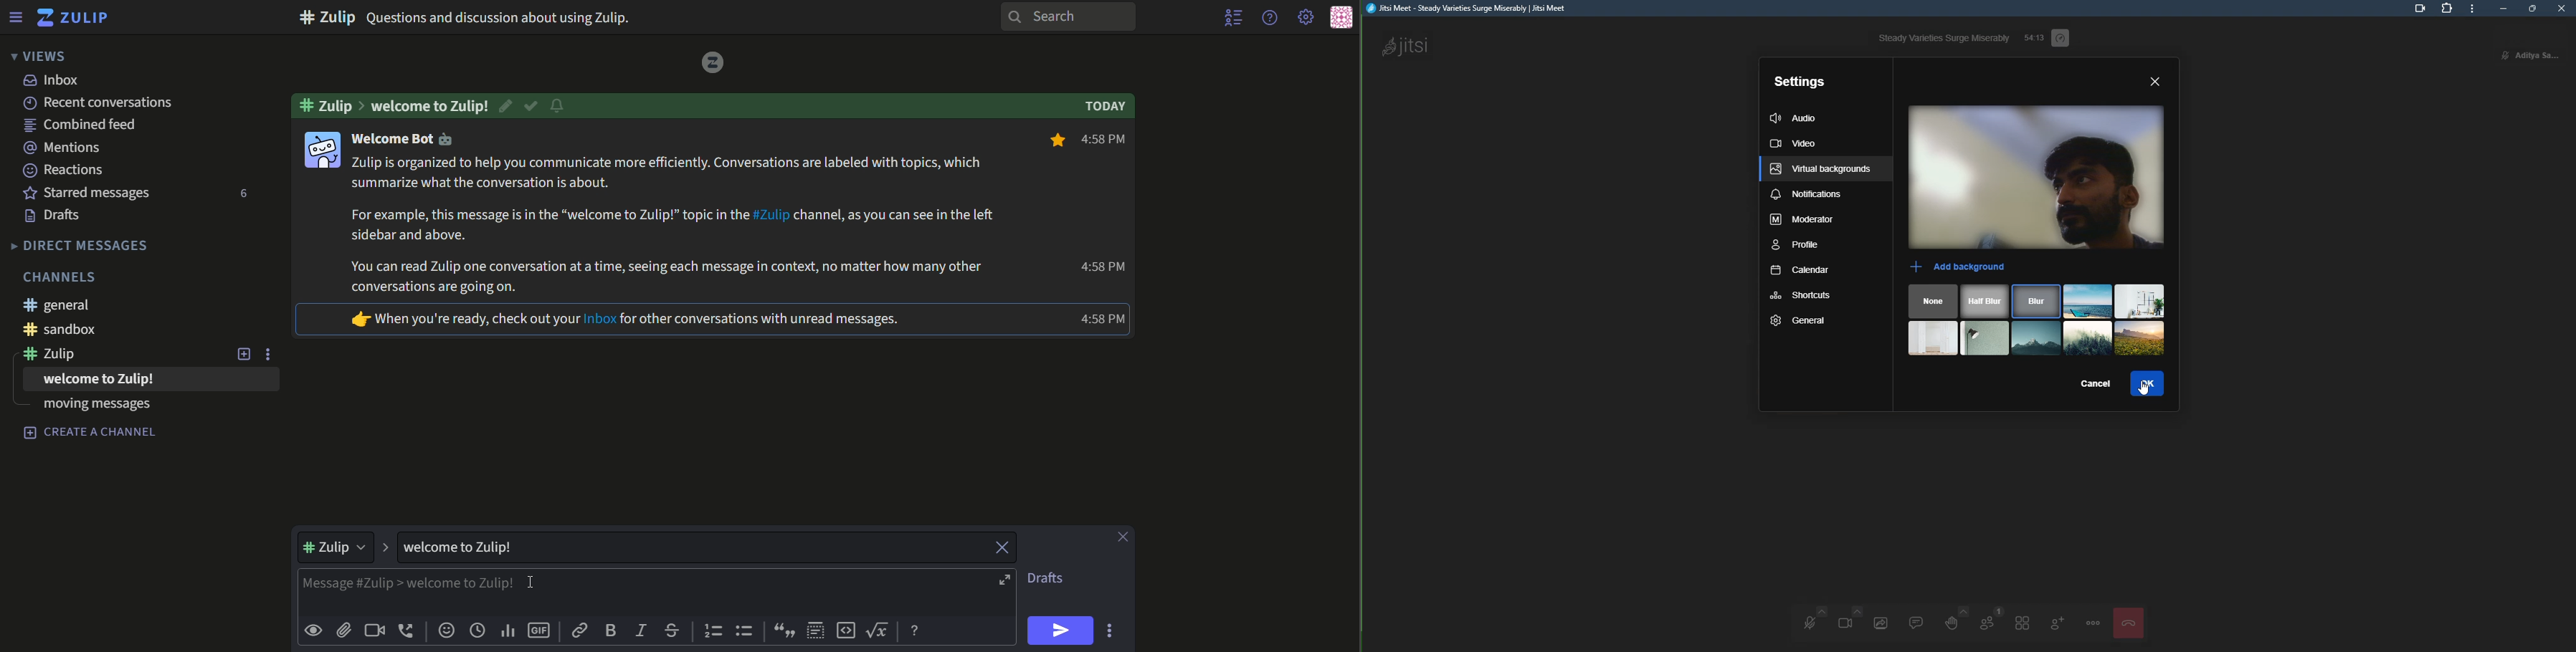 This screenshot has height=672, width=2576. Describe the element at coordinates (1960, 268) in the screenshot. I see `add background` at that location.